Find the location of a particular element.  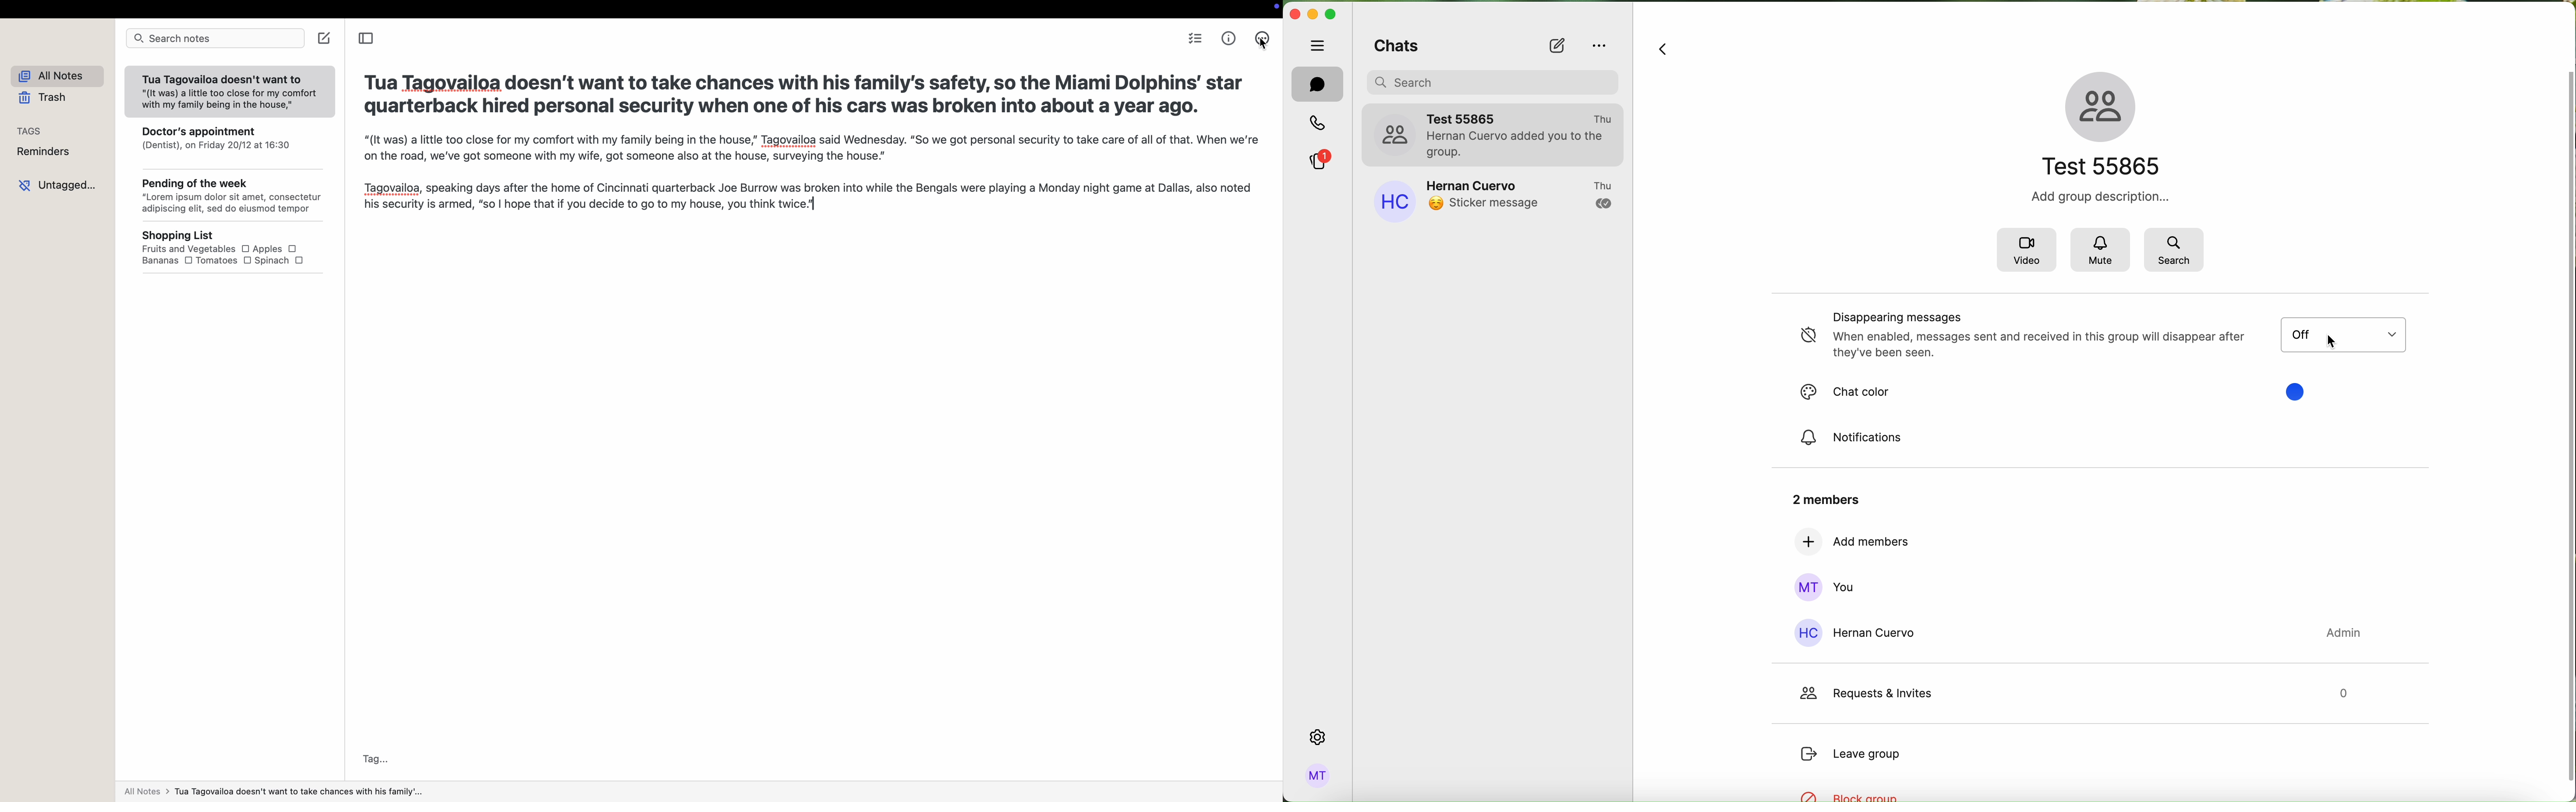

profile is located at coordinates (1318, 777).